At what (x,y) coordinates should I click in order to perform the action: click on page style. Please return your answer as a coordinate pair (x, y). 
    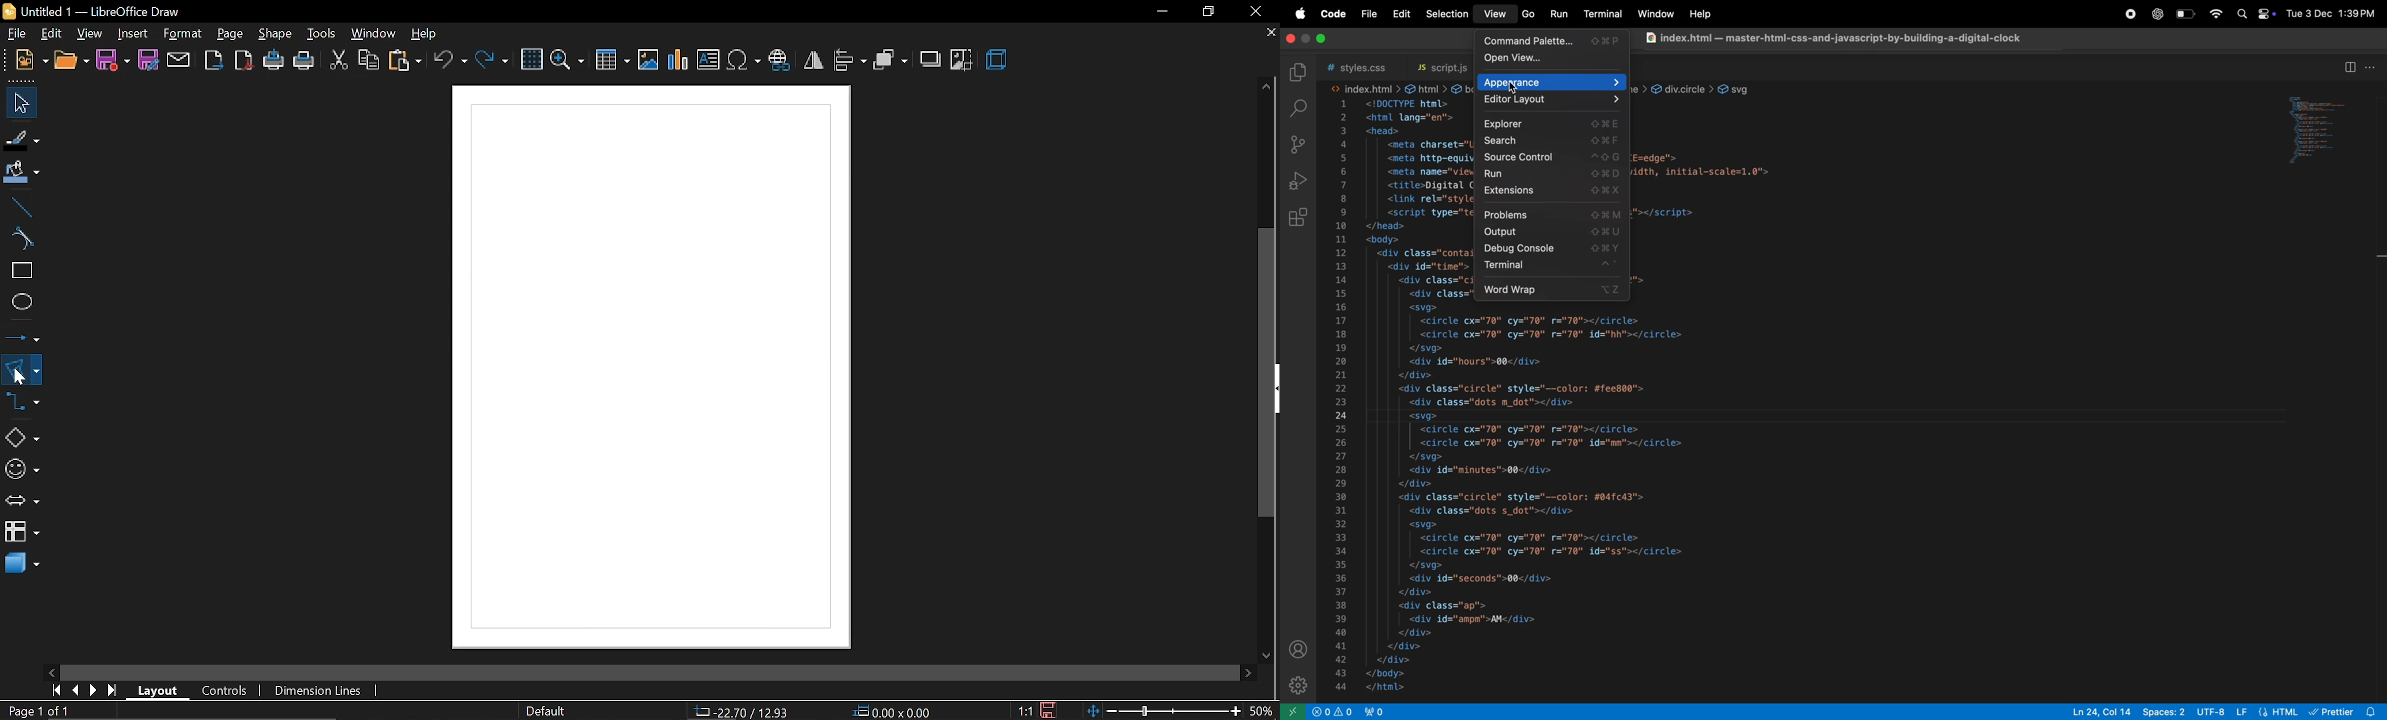
    Looking at the image, I should click on (546, 711).